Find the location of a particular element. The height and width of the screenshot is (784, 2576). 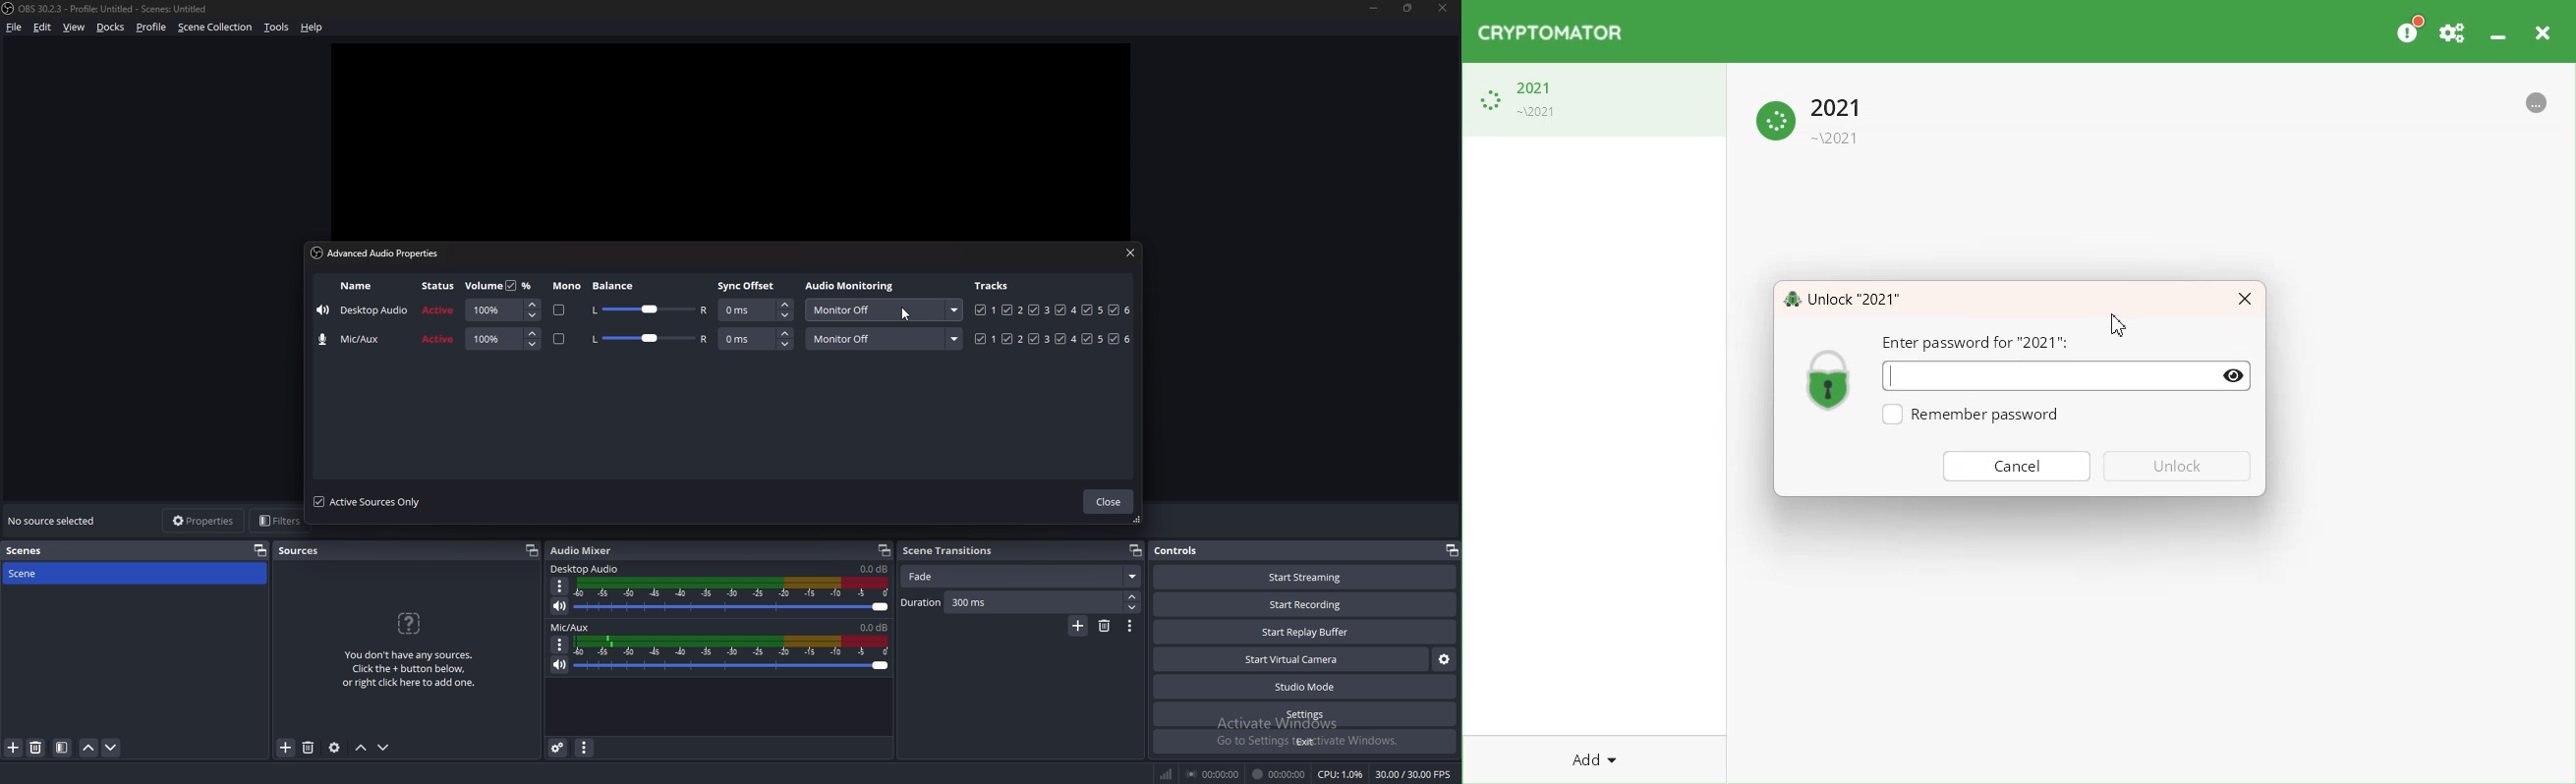

studio mode is located at coordinates (1304, 687).